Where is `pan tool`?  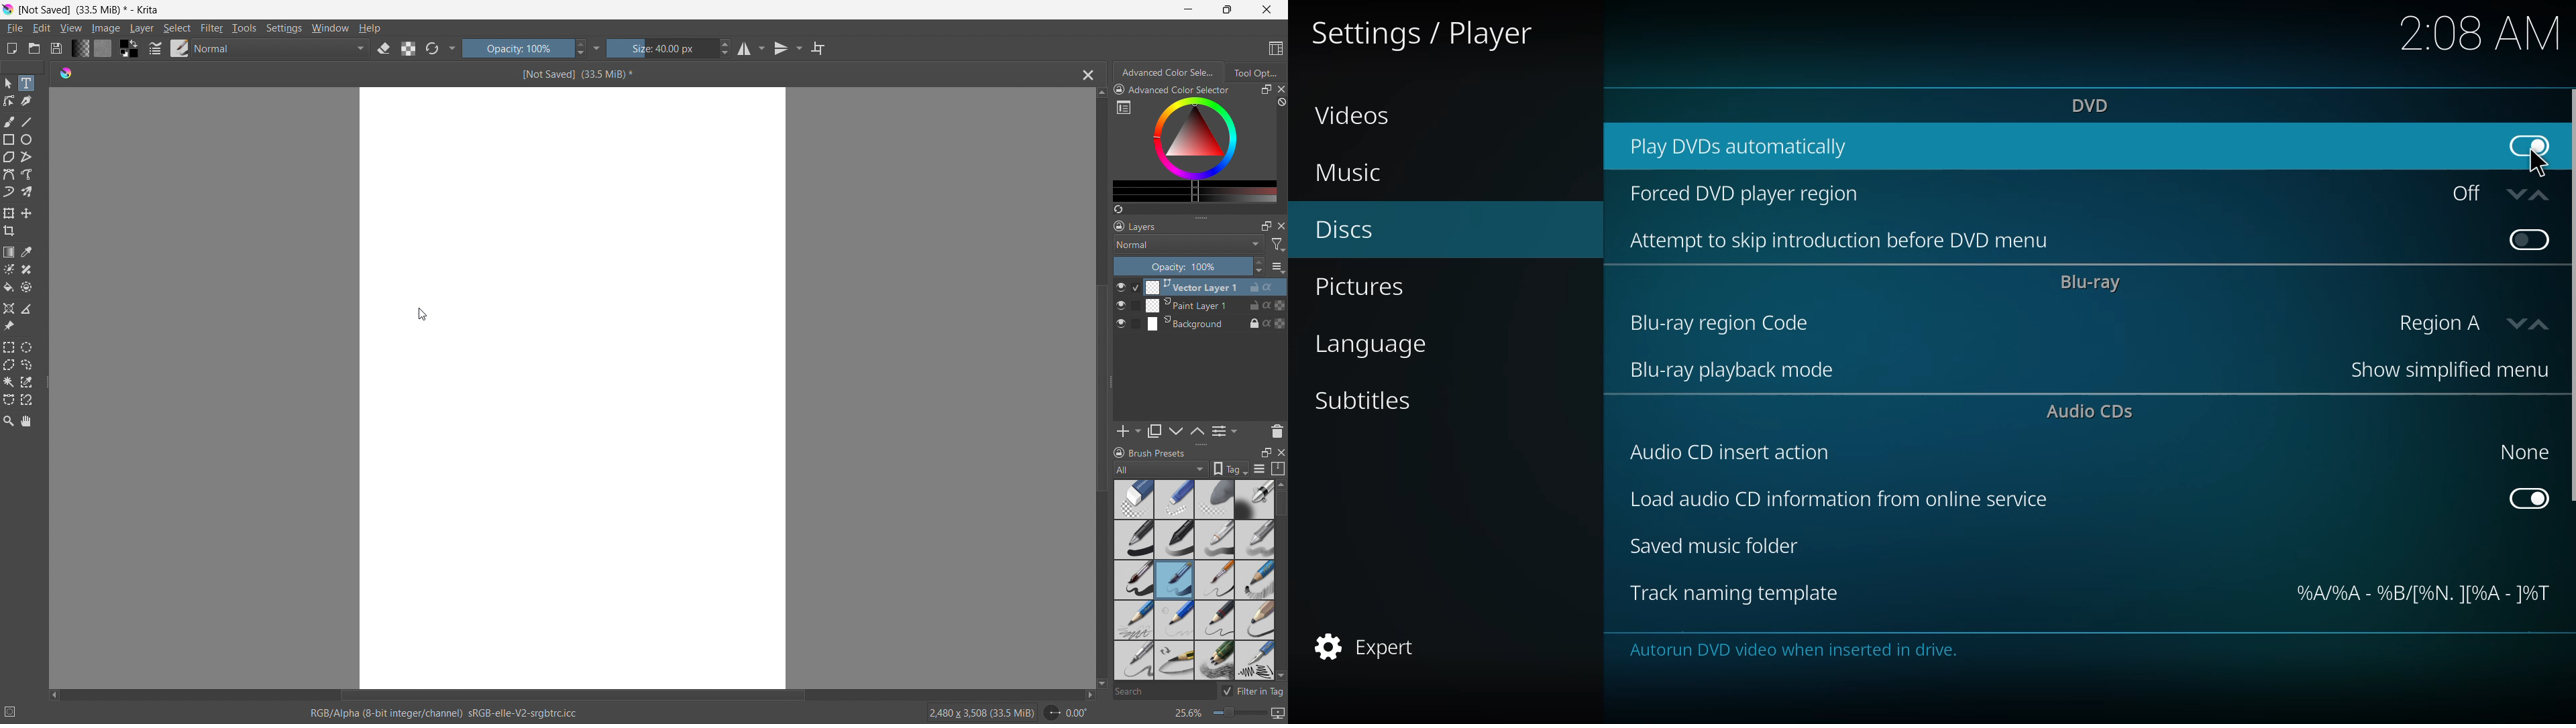 pan tool is located at coordinates (27, 421).